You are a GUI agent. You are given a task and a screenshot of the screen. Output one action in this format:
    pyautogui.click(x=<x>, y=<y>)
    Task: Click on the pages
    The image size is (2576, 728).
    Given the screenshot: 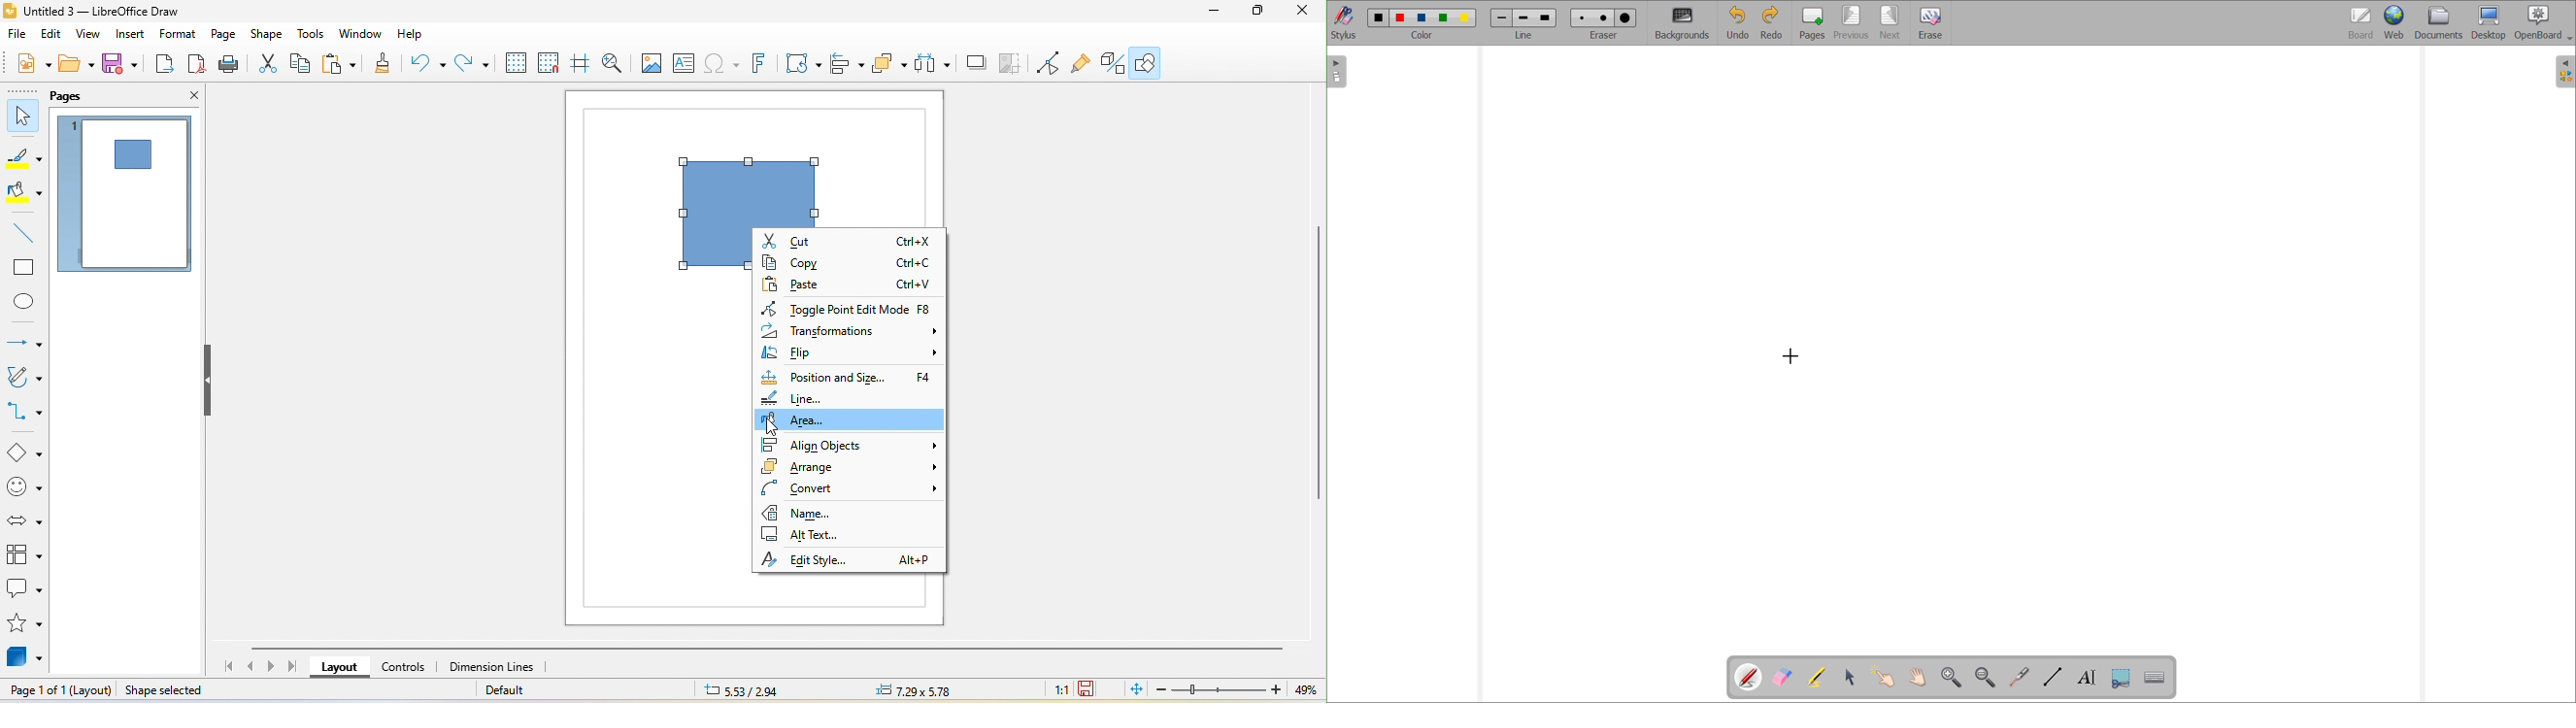 What is the action you would take?
    pyautogui.click(x=76, y=97)
    